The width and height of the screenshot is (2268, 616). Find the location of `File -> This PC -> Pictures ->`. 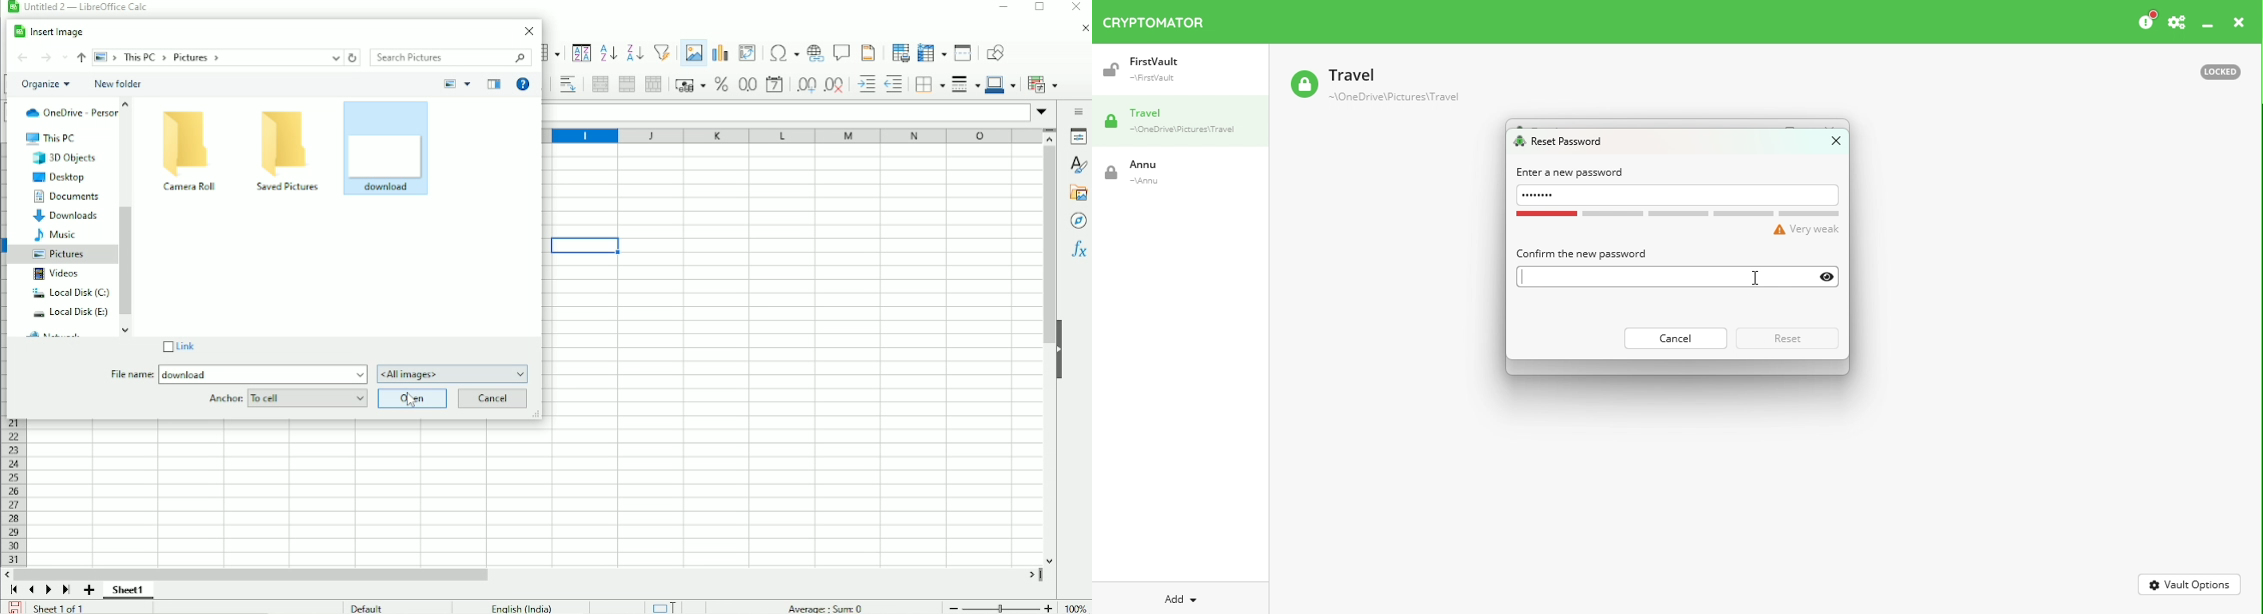

File -> This PC -> Pictures -> is located at coordinates (216, 58).